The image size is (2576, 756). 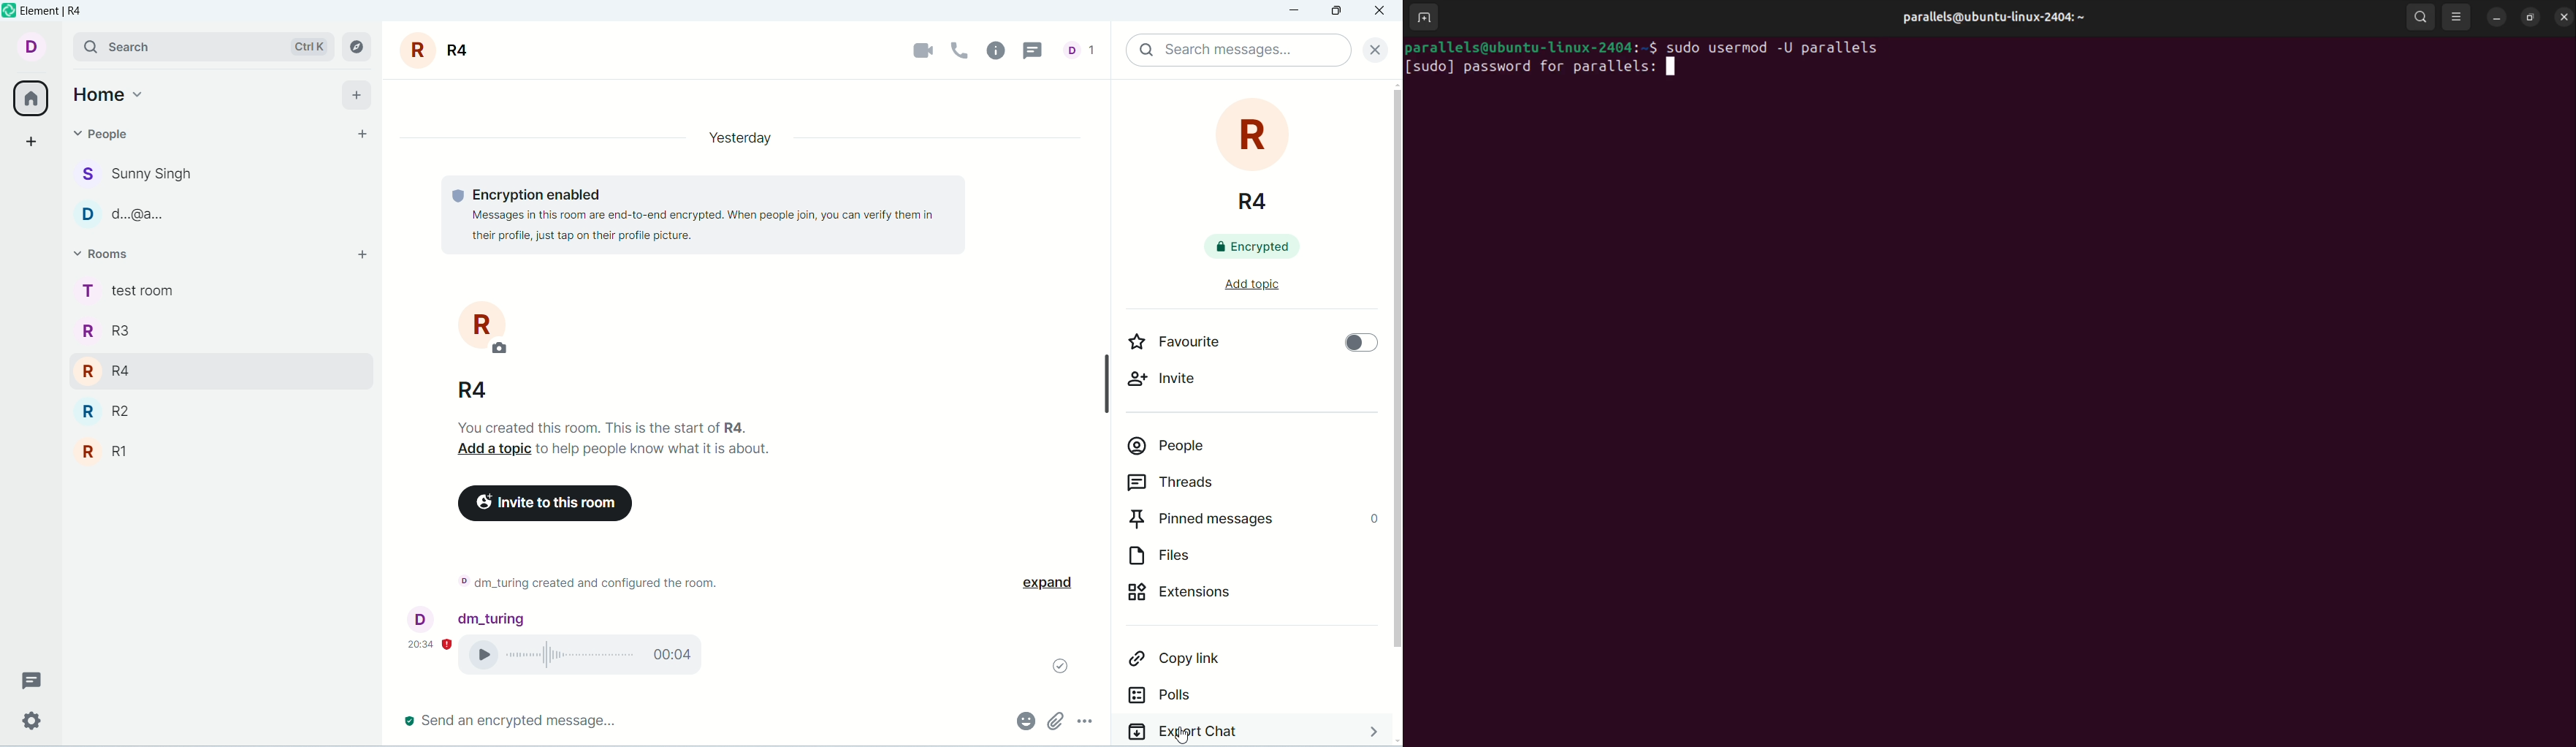 What do you see at coordinates (1237, 448) in the screenshot?
I see `people` at bounding box center [1237, 448].